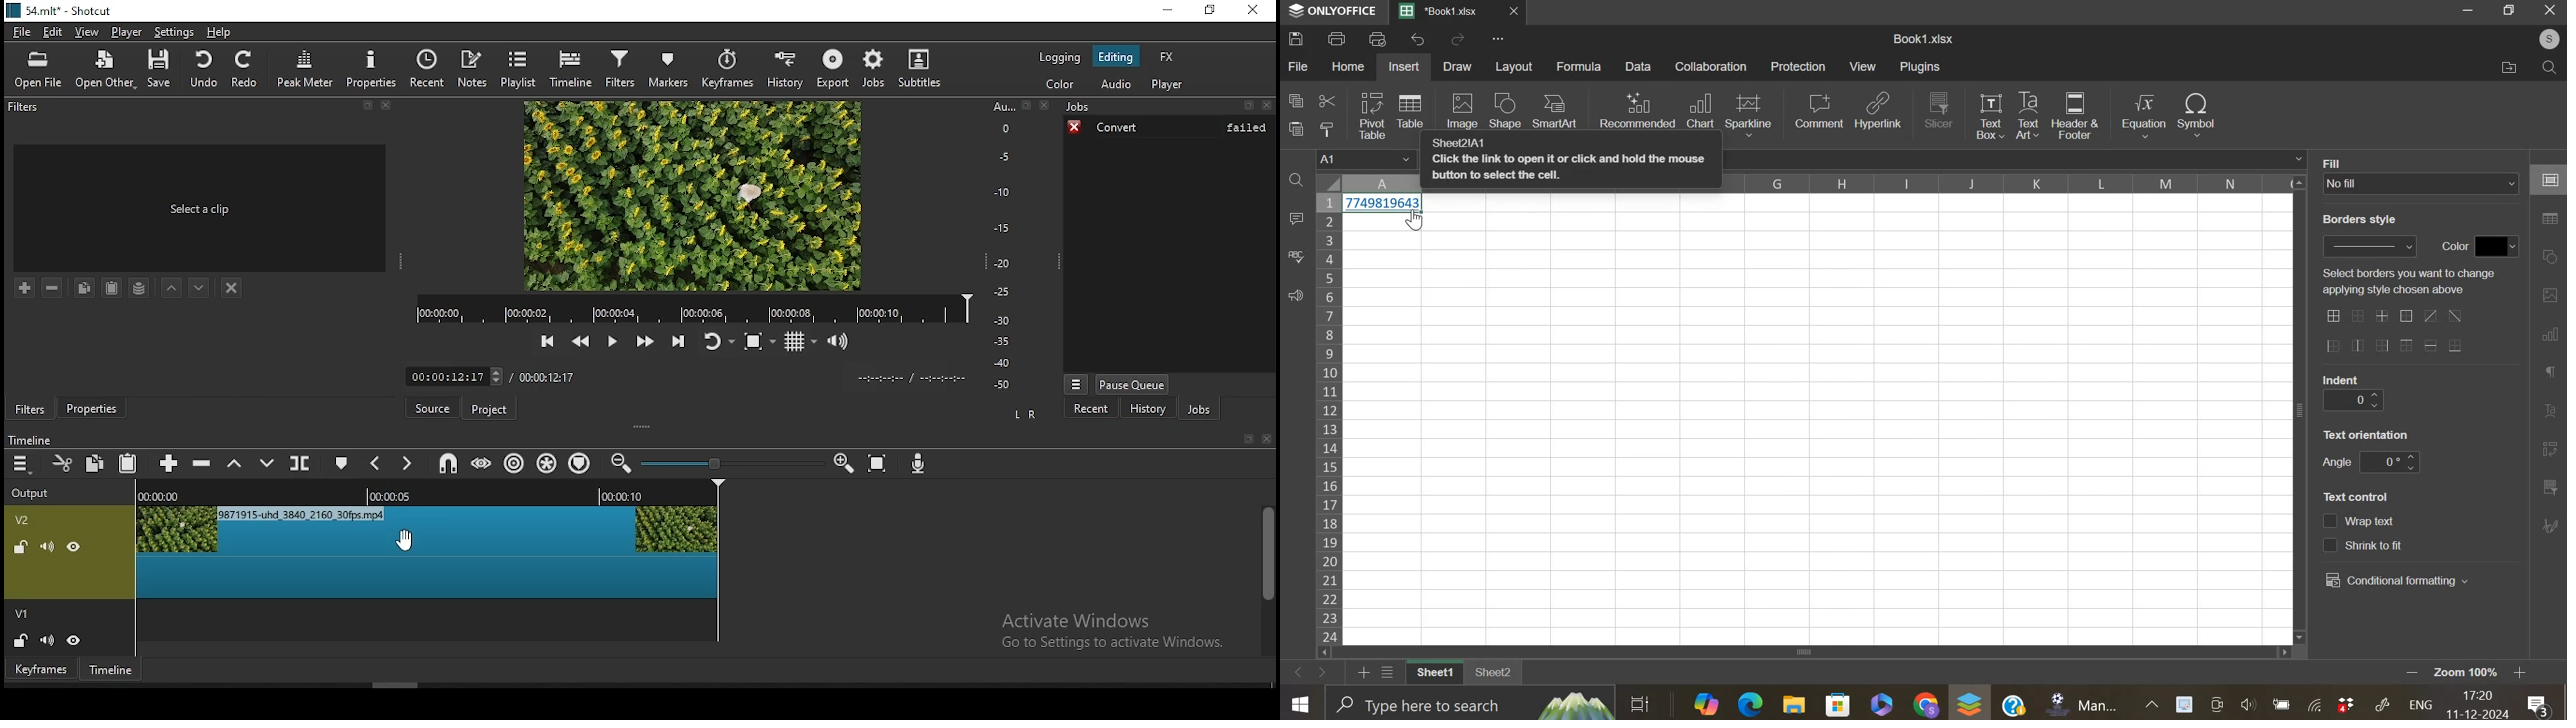 Image resolution: width=2576 pixels, height=728 pixels. What do you see at coordinates (1296, 257) in the screenshot?
I see `spelling` at bounding box center [1296, 257].